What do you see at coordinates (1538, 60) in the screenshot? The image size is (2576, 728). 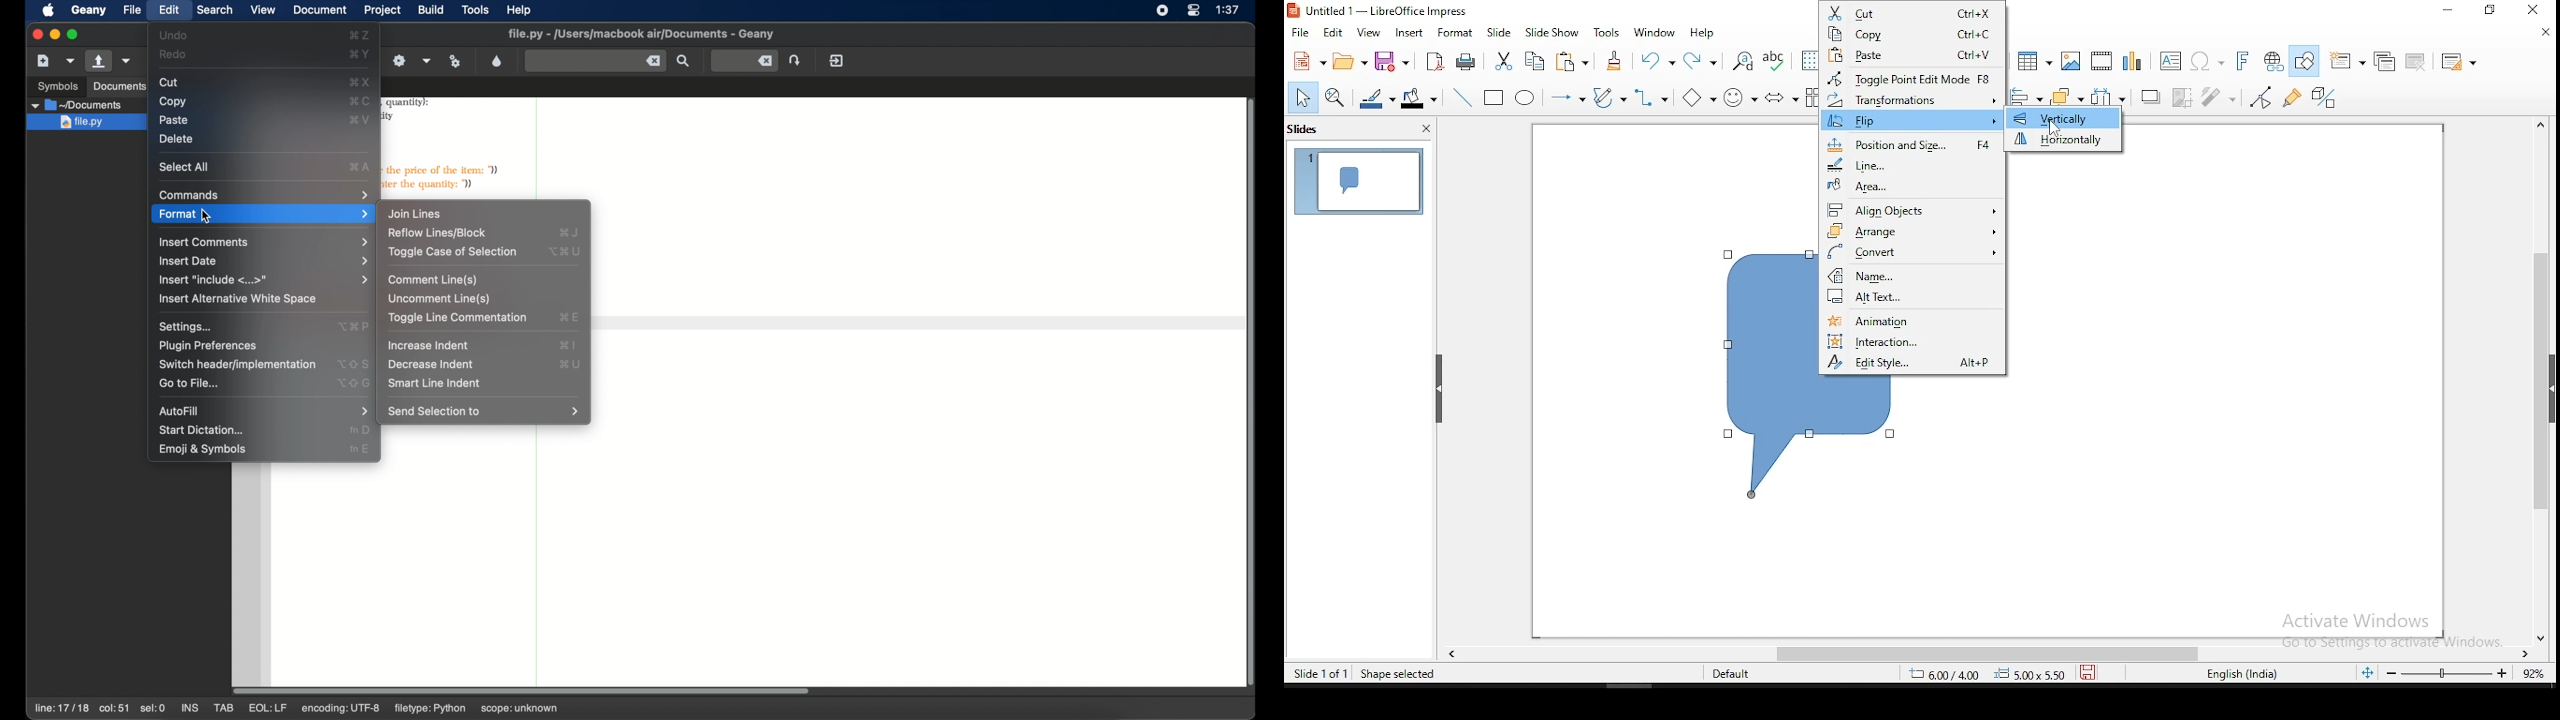 I see `copy` at bounding box center [1538, 60].